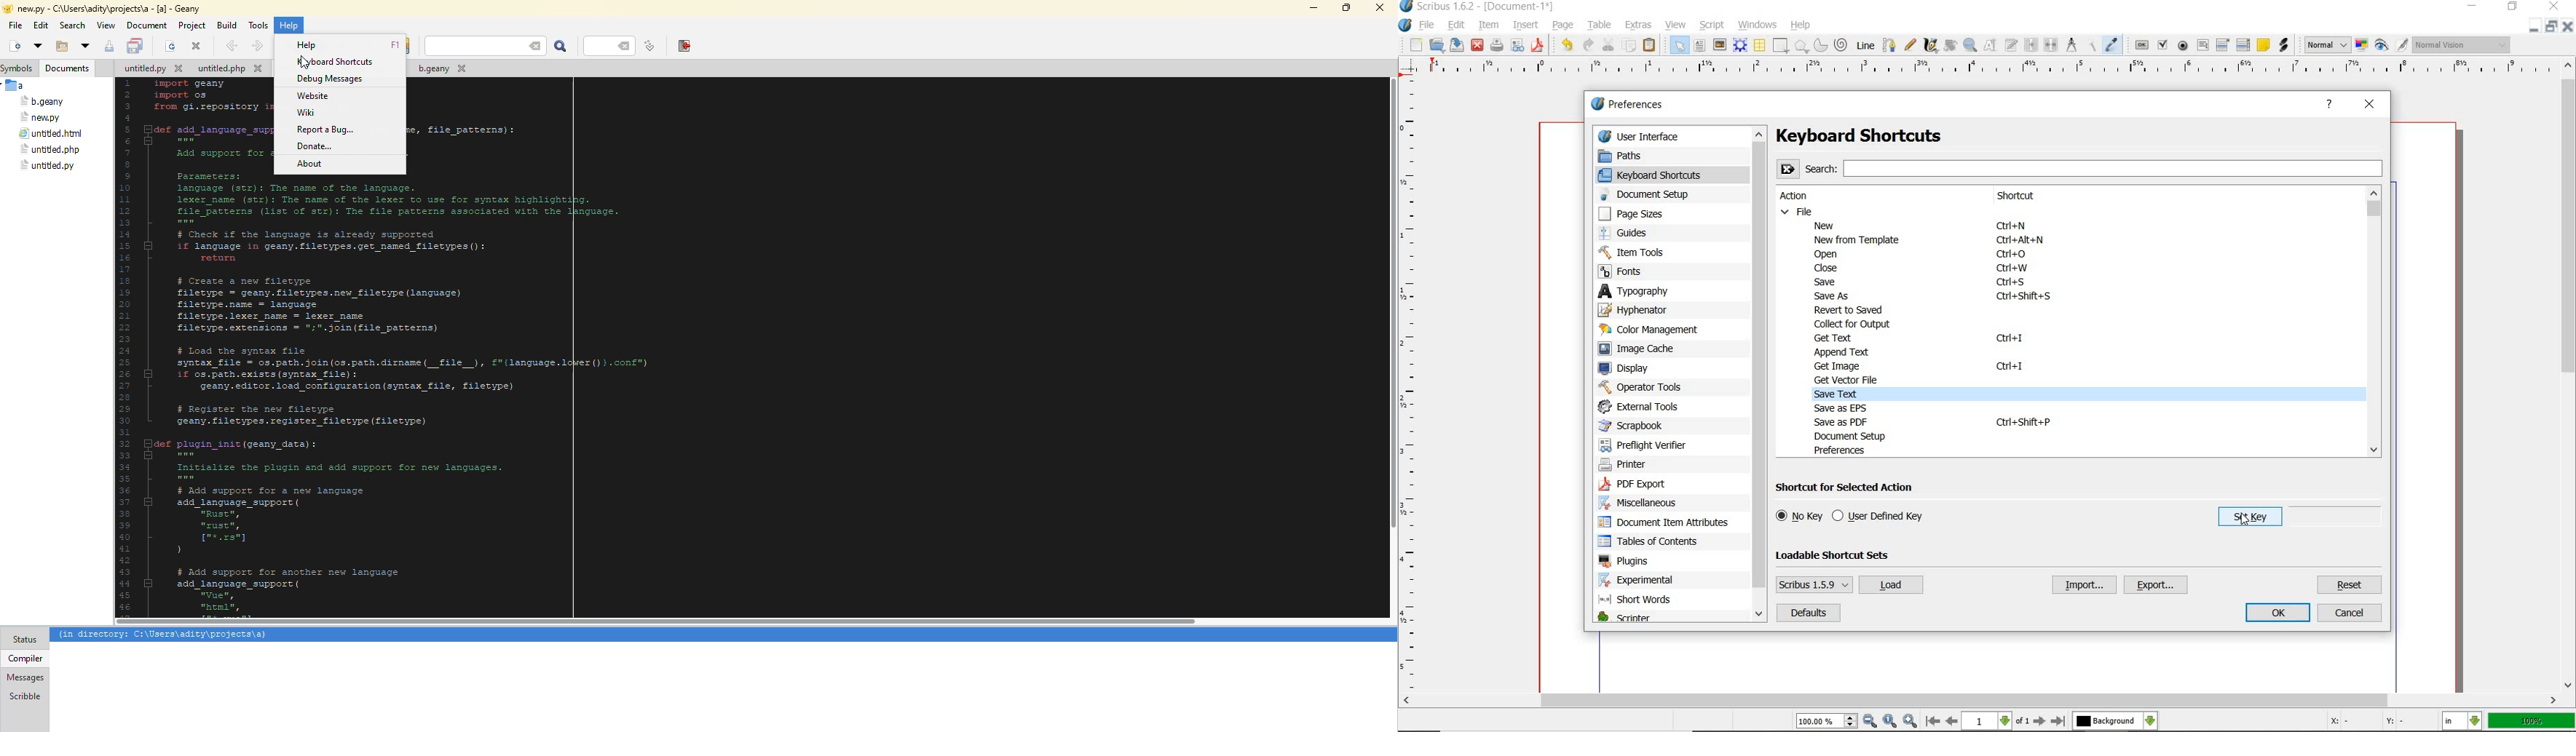 Image resolution: width=2576 pixels, height=756 pixels. I want to click on scripter, so click(1624, 618).